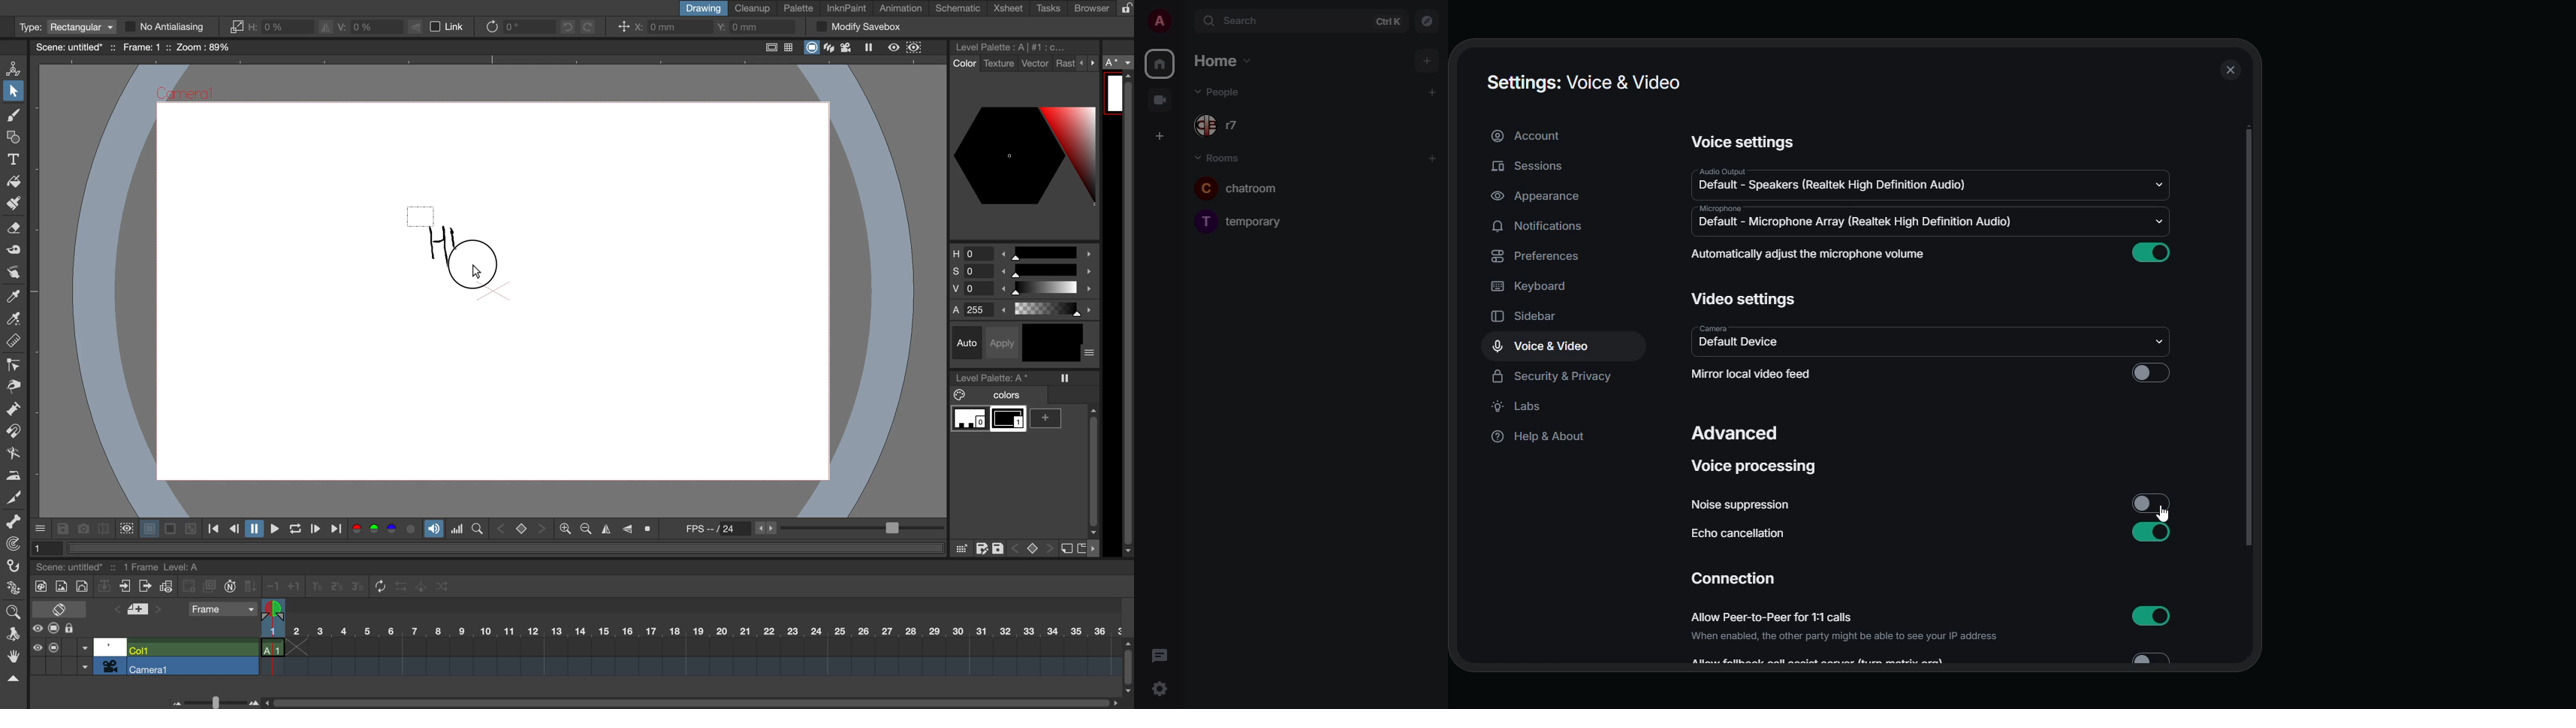  Describe the element at coordinates (143, 586) in the screenshot. I see `open x subsheet` at that location.